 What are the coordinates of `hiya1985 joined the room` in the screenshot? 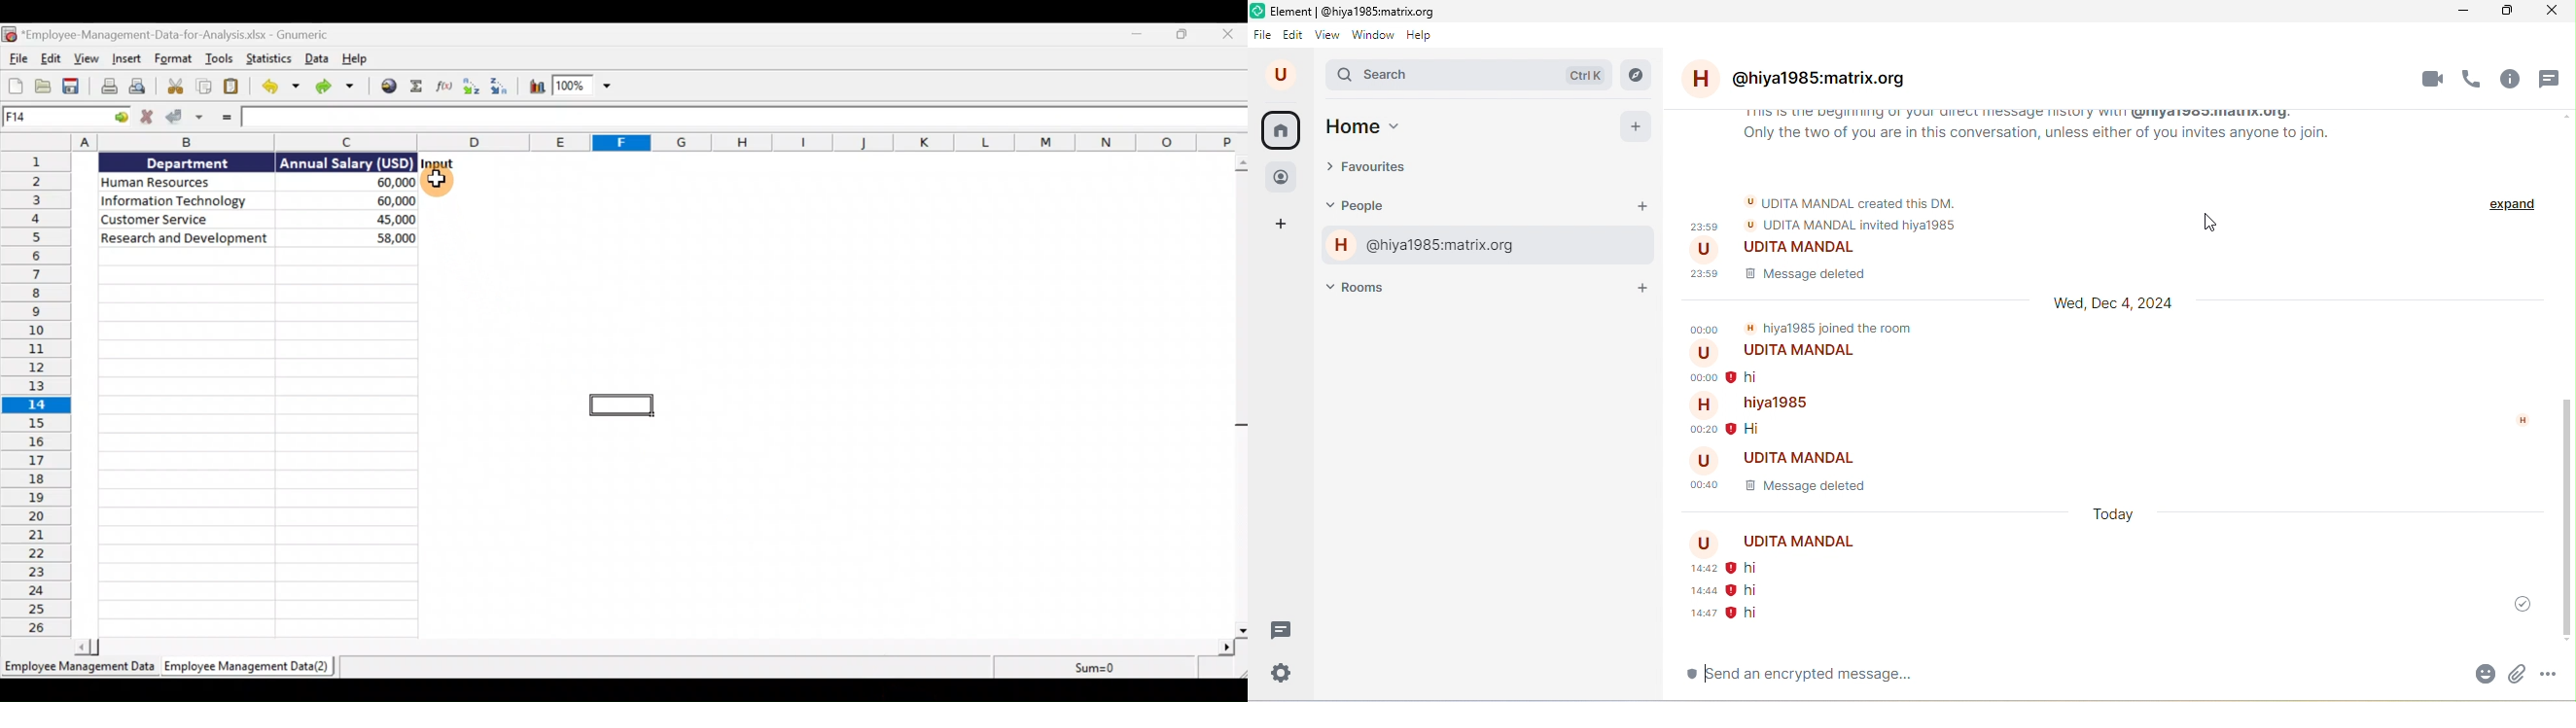 It's located at (1829, 324).